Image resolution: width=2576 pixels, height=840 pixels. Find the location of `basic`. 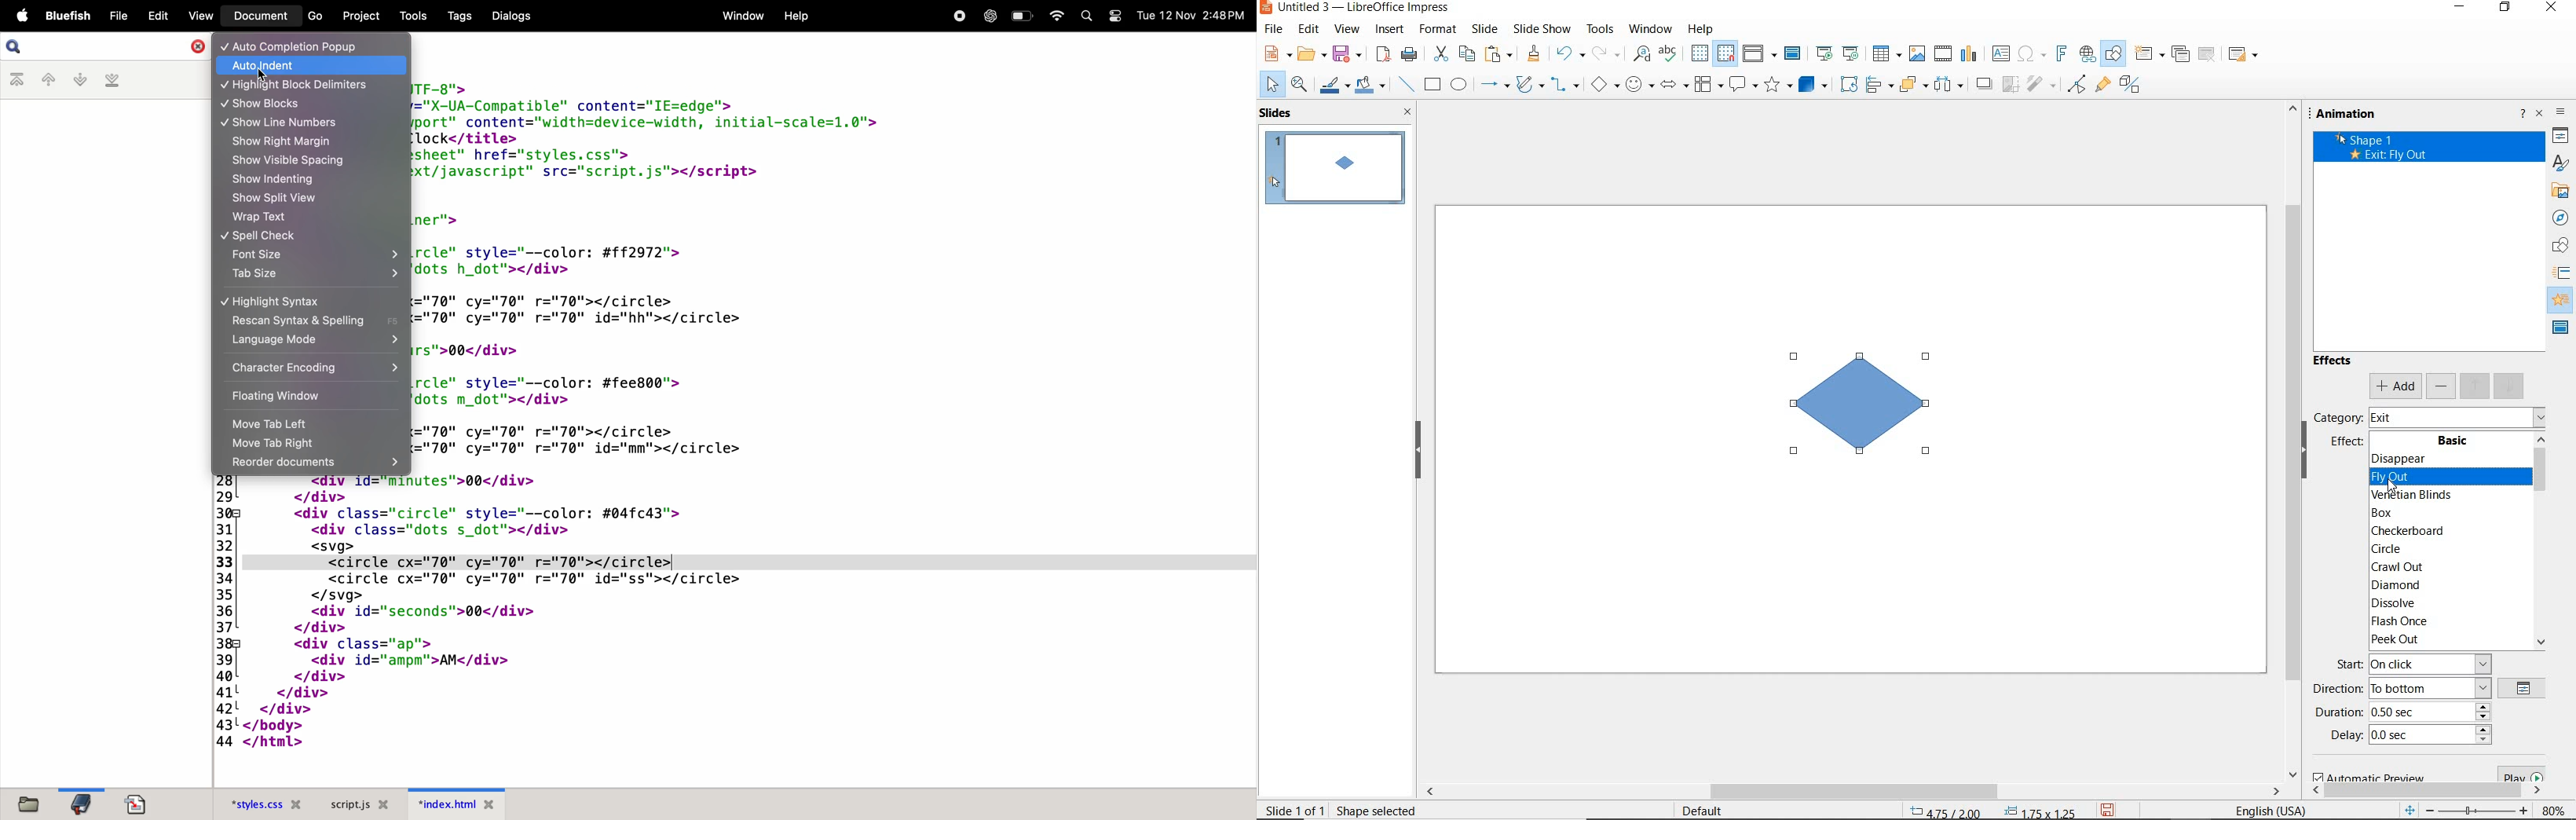

basic is located at coordinates (2451, 441).